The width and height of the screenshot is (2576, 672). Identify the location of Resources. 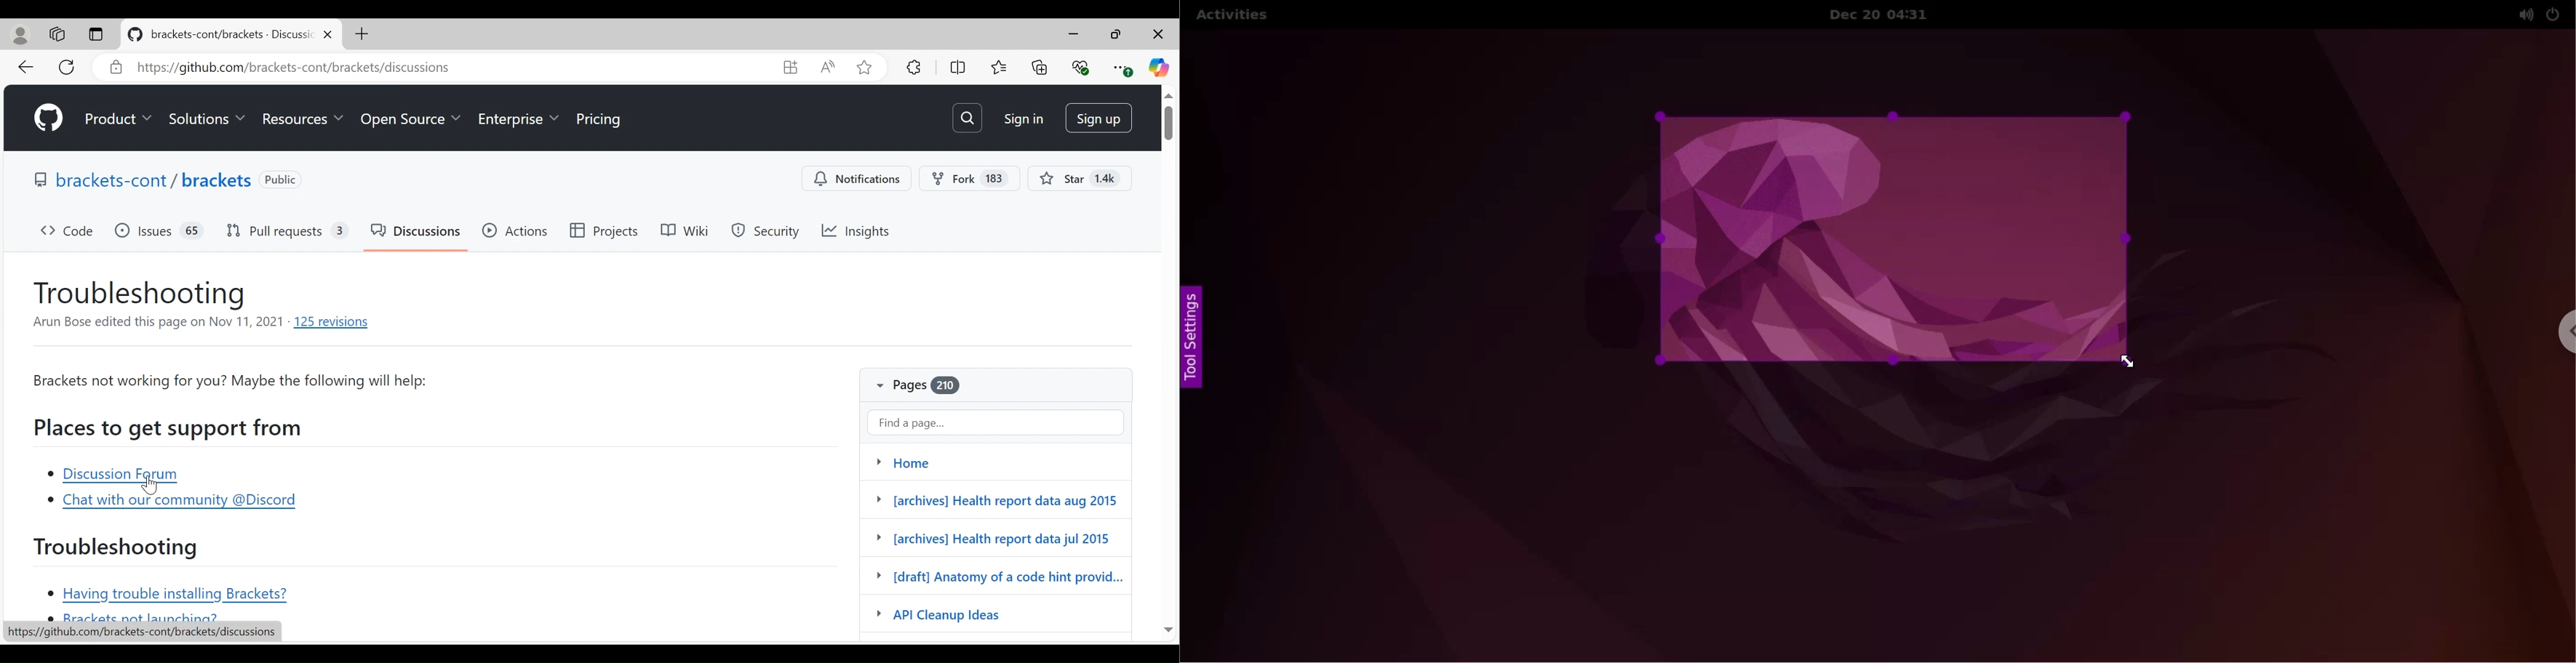
(301, 119).